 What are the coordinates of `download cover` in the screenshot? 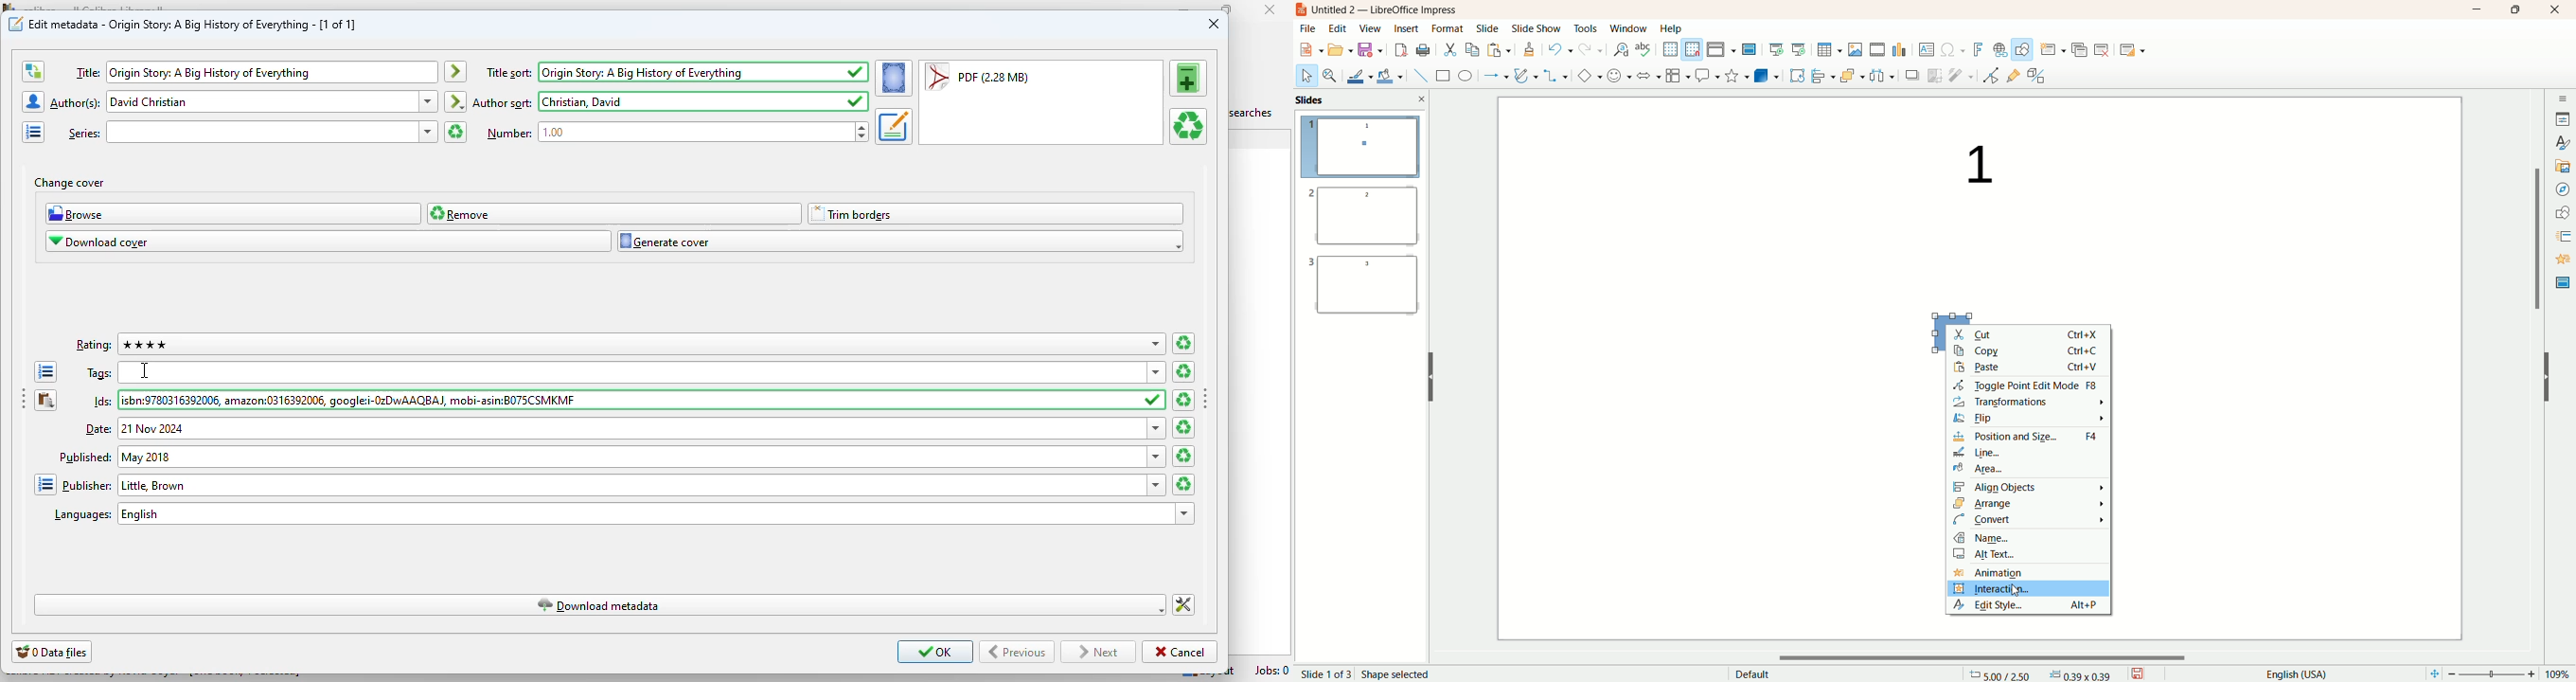 It's located at (329, 242).